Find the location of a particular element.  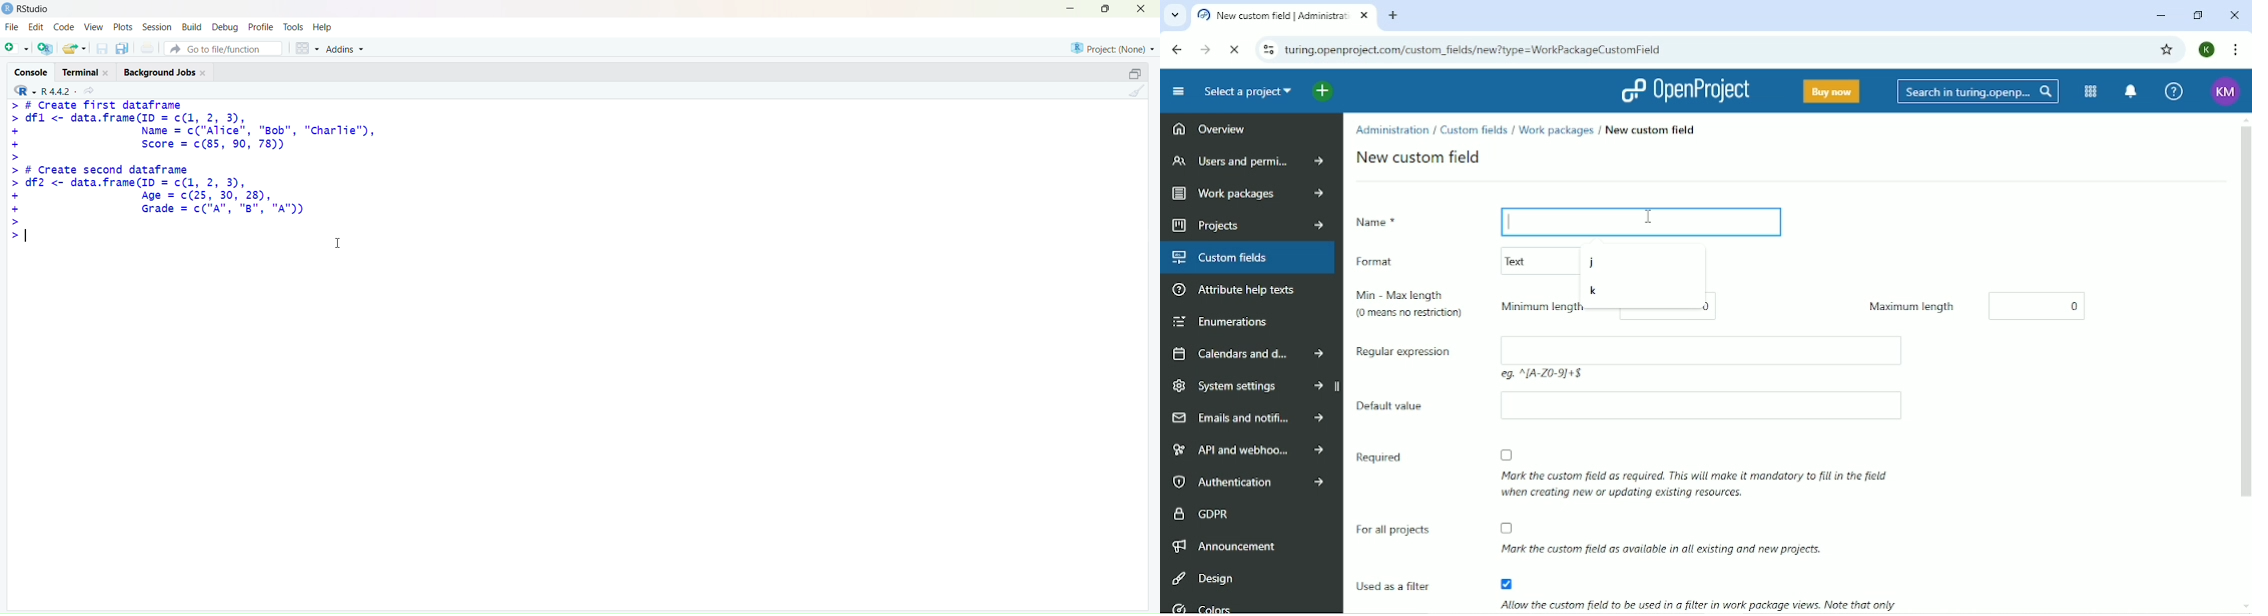

Console is located at coordinates (31, 71).